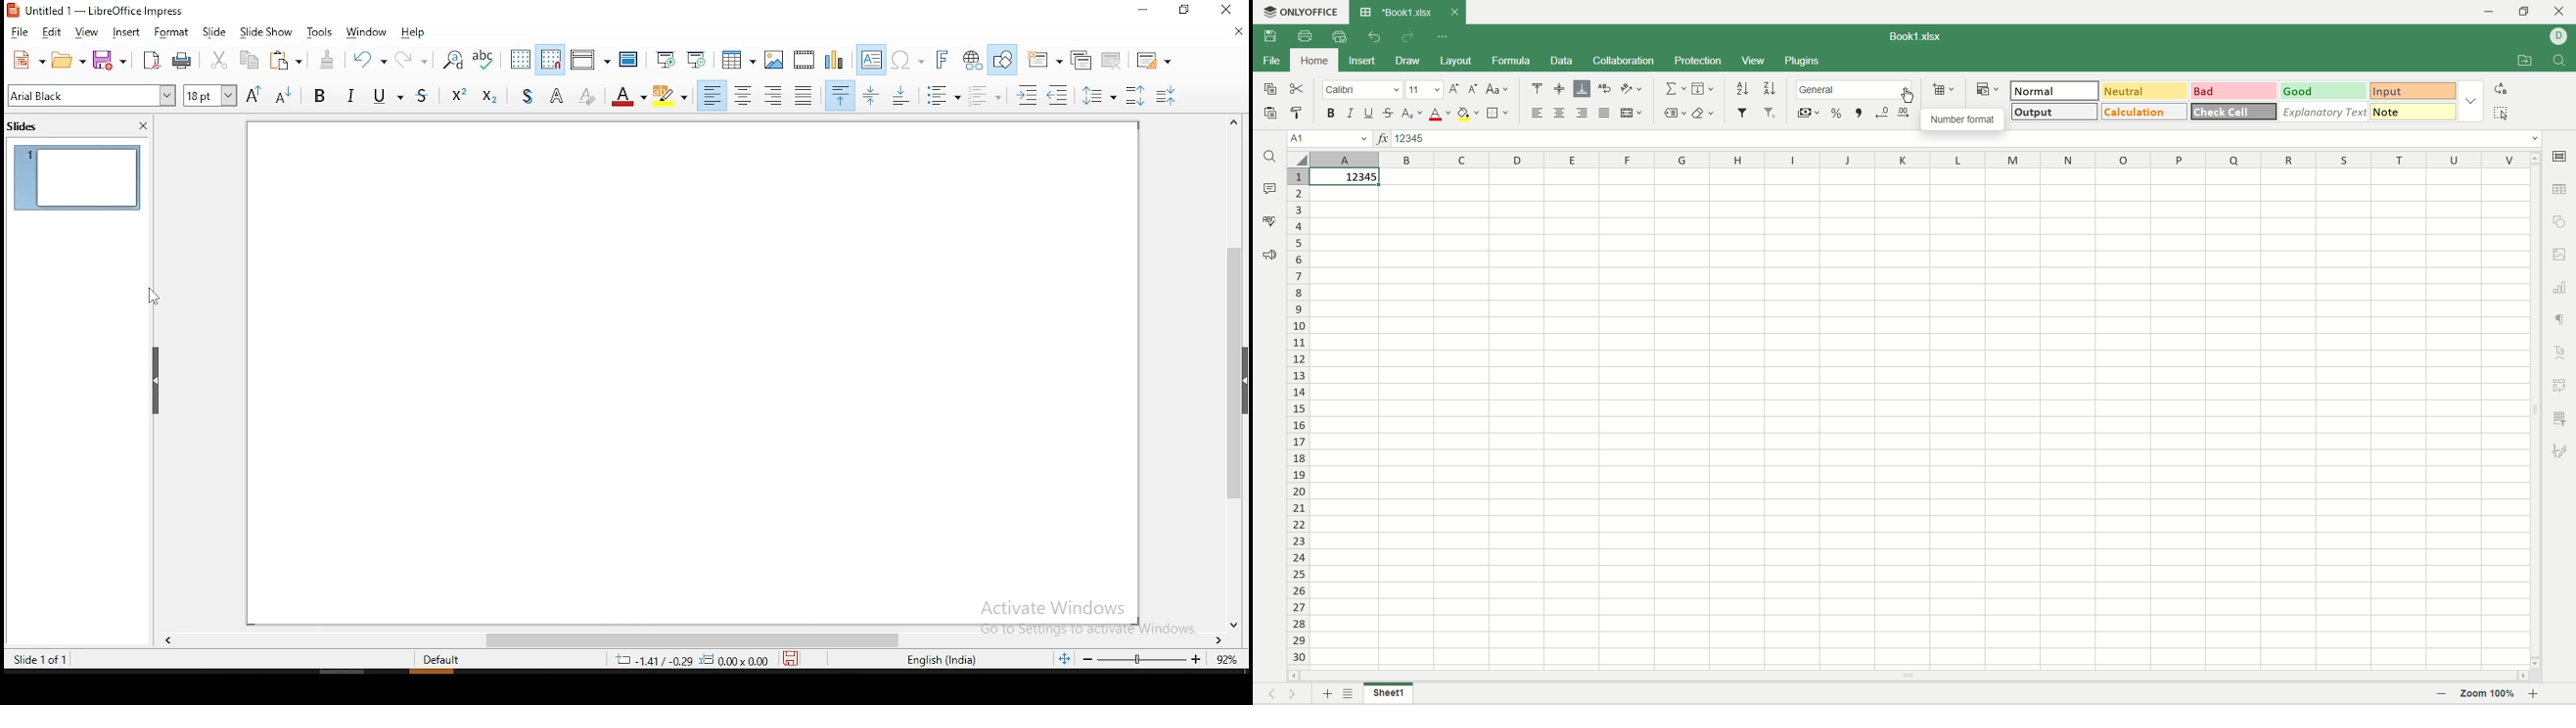 The image size is (2576, 728). Describe the element at coordinates (1266, 255) in the screenshot. I see `feedback and support` at that location.